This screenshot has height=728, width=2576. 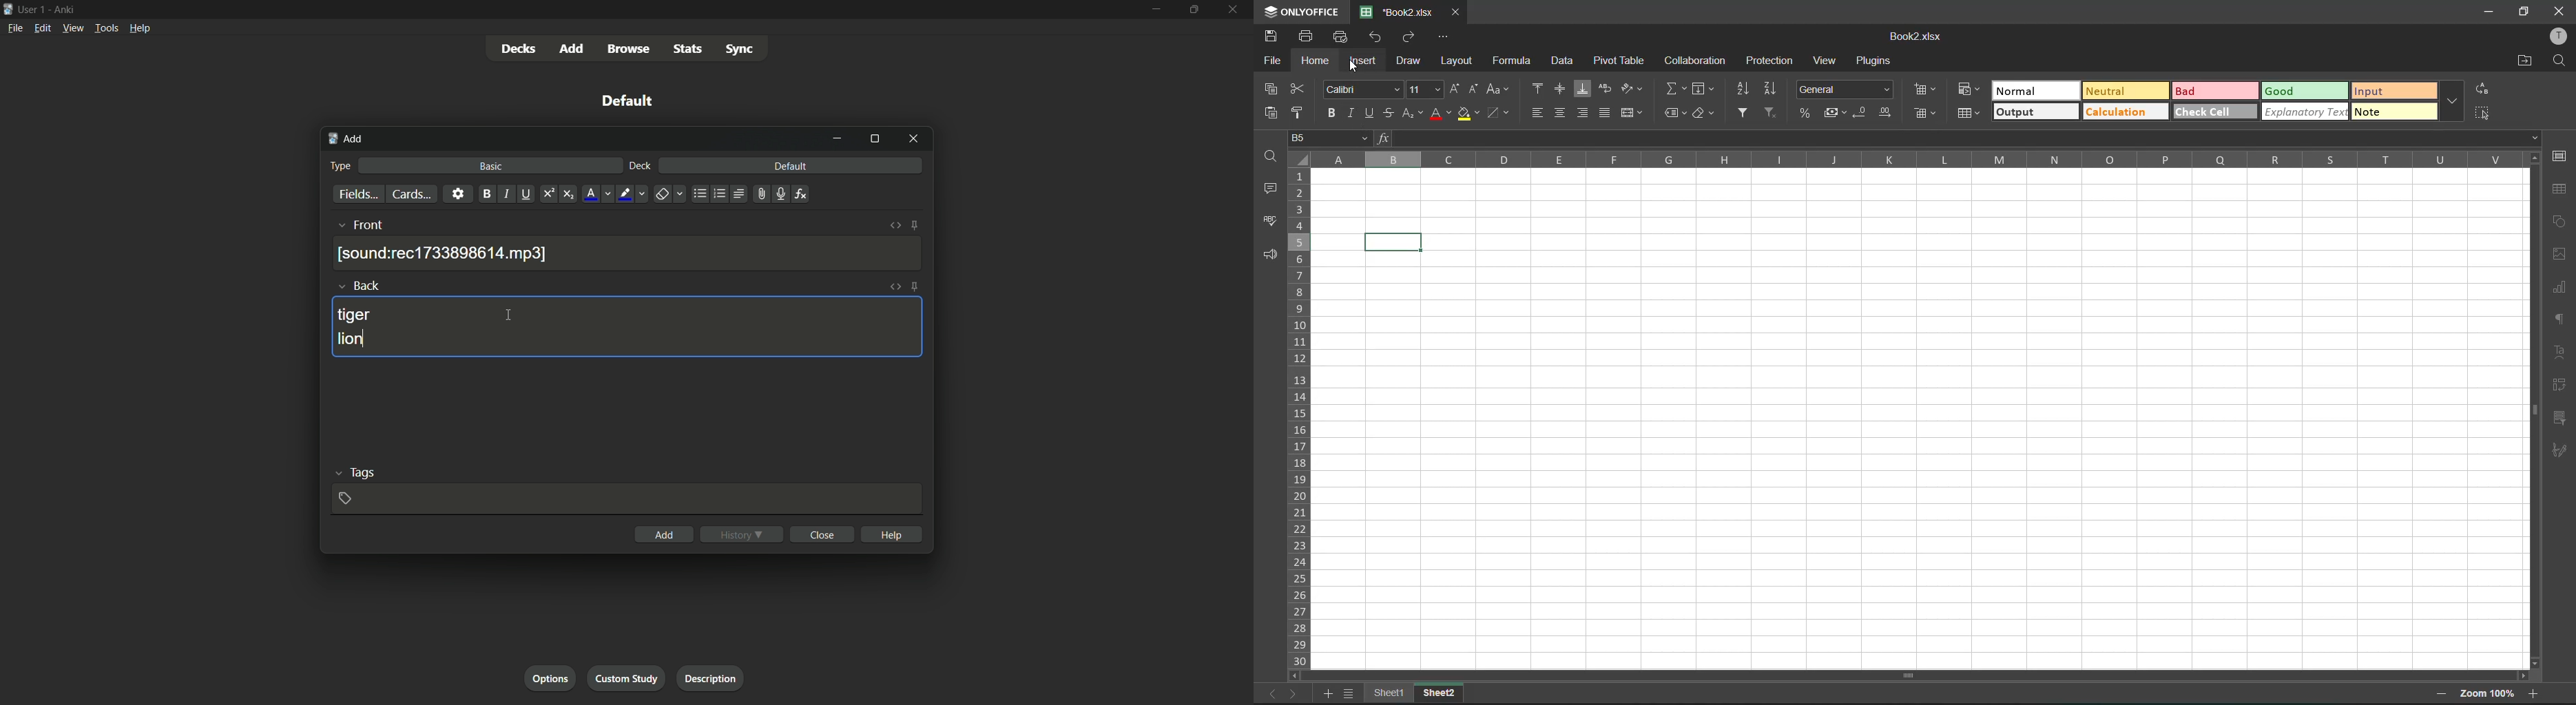 What do you see at coordinates (1194, 10) in the screenshot?
I see `maximize` at bounding box center [1194, 10].